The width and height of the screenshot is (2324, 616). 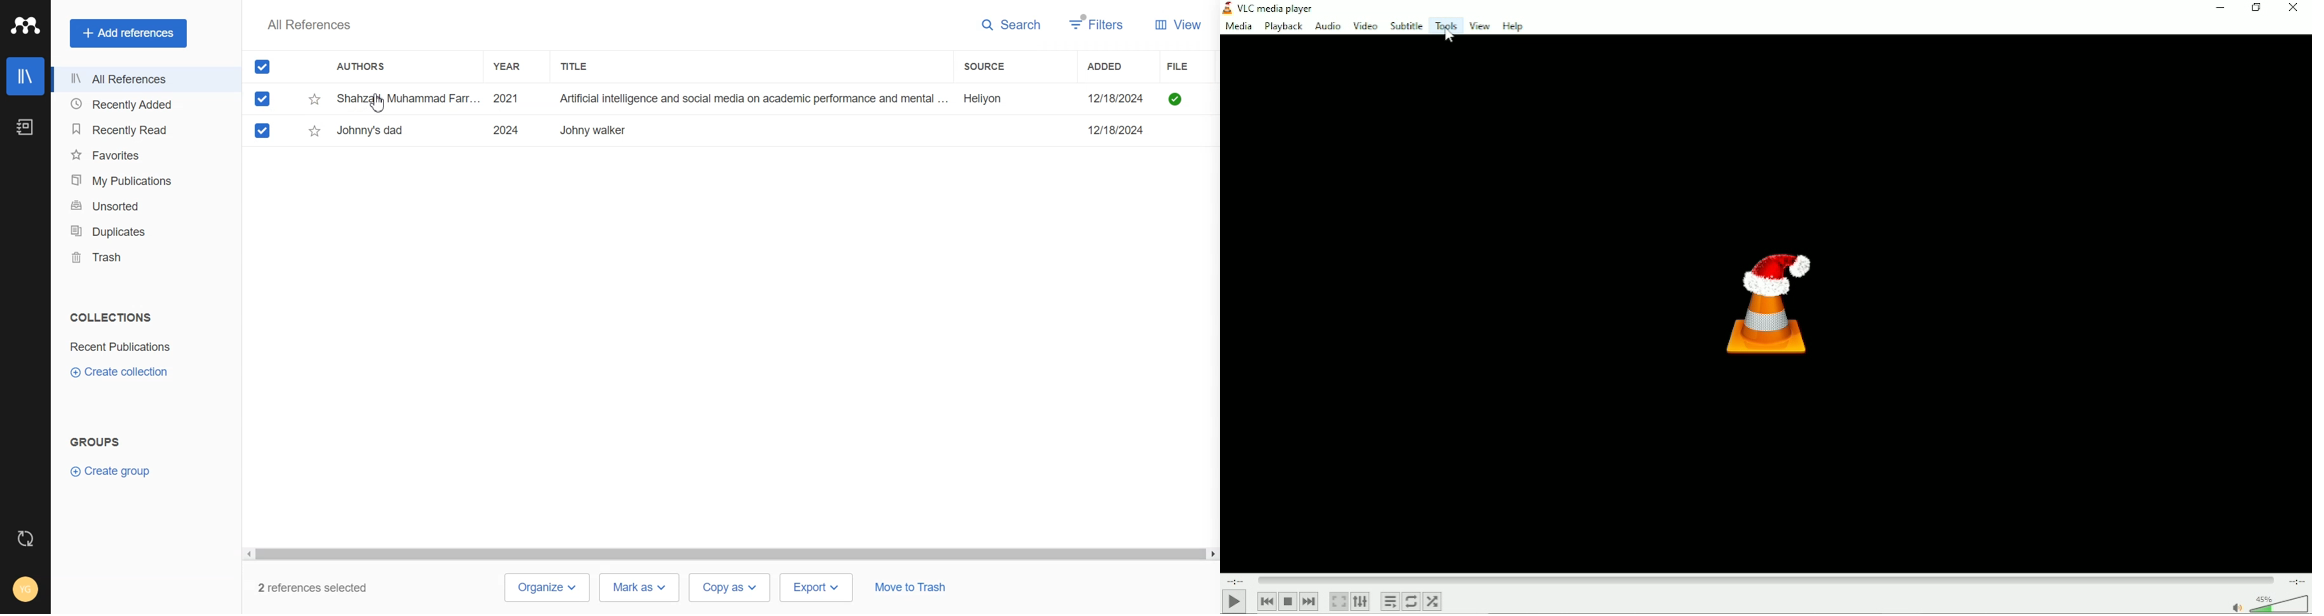 I want to click on Folder, so click(x=123, y=347).